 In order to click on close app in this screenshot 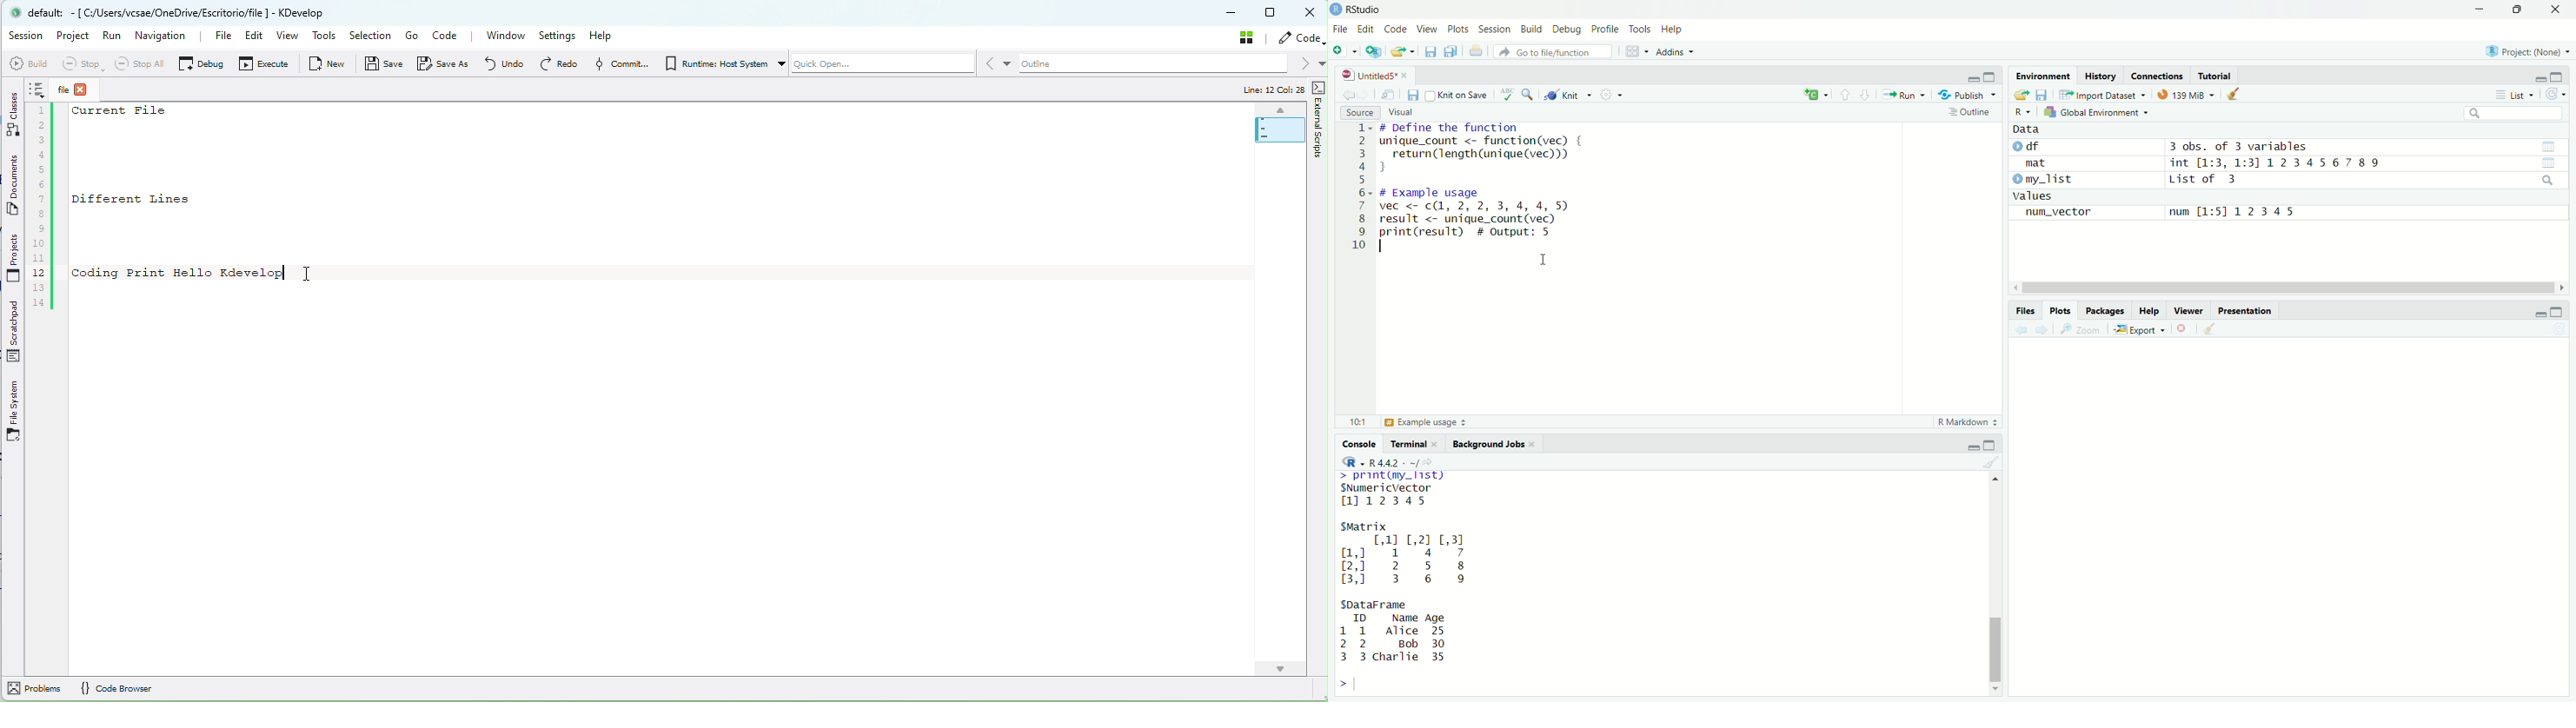, I will do `click(2557, 10)`.